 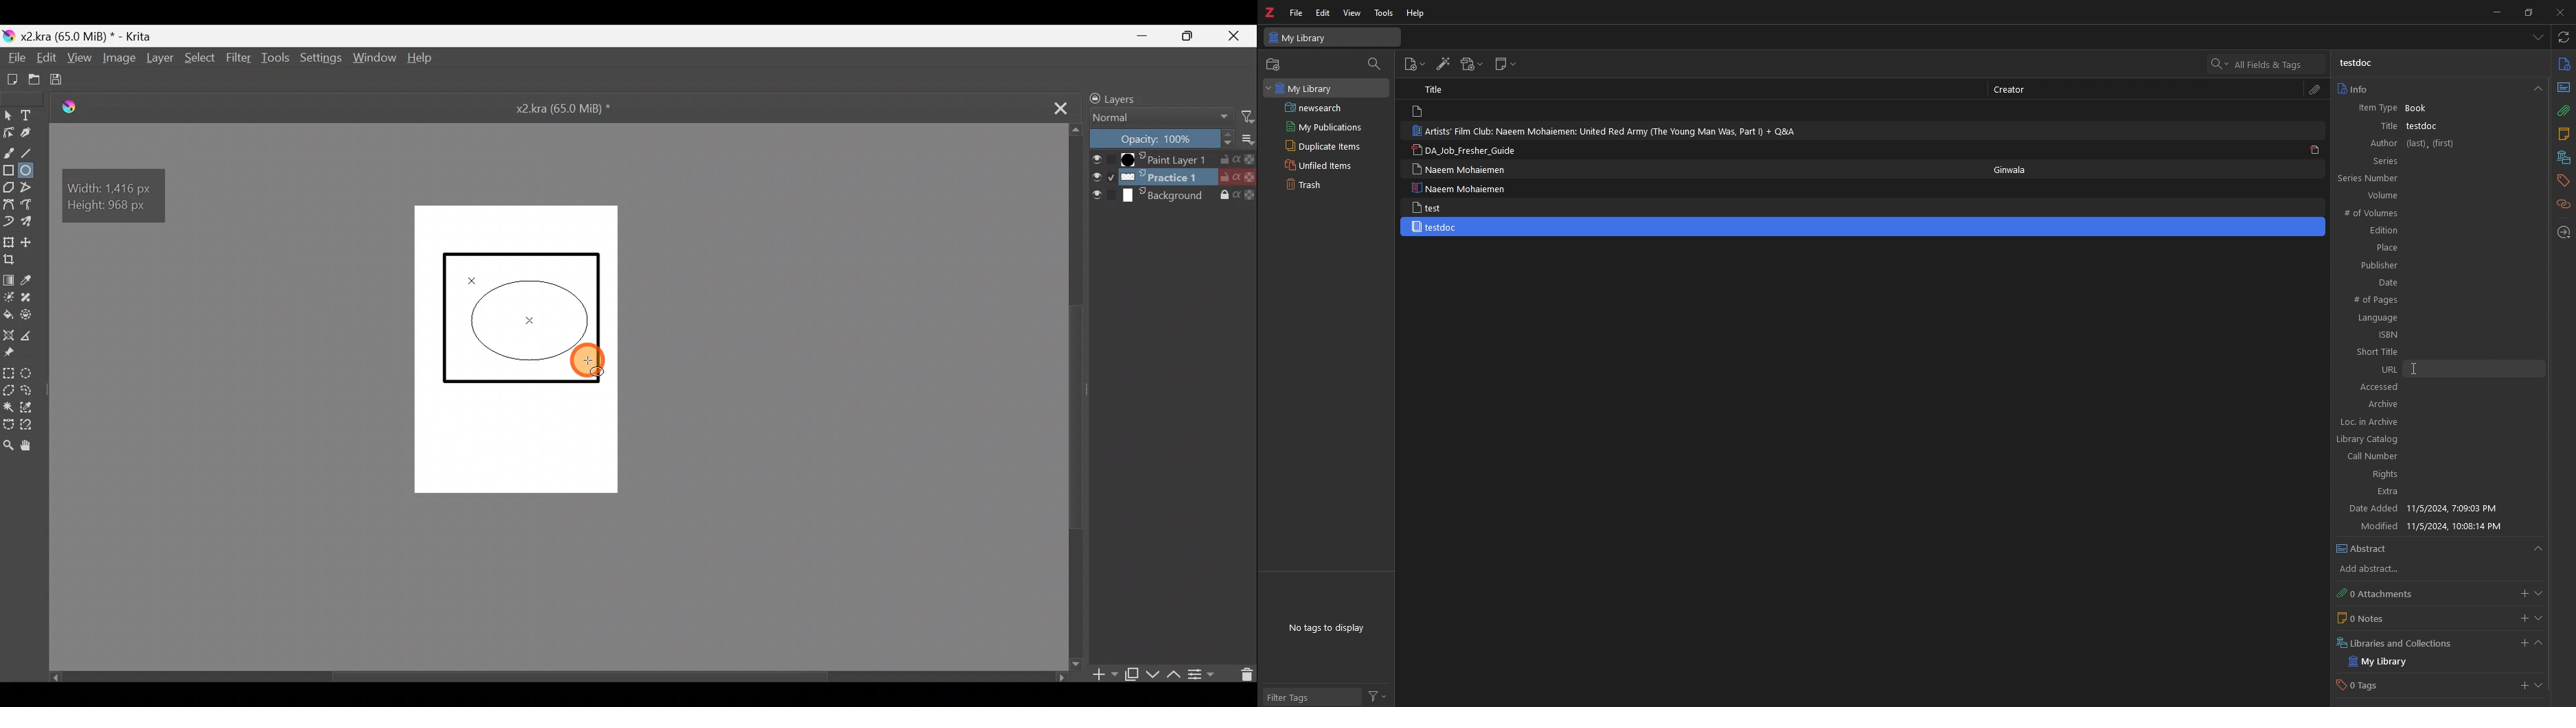 What do you see at coordinates (1320, 185) in the screenshot?
I see `trash` at bounding box center [1320, 185].